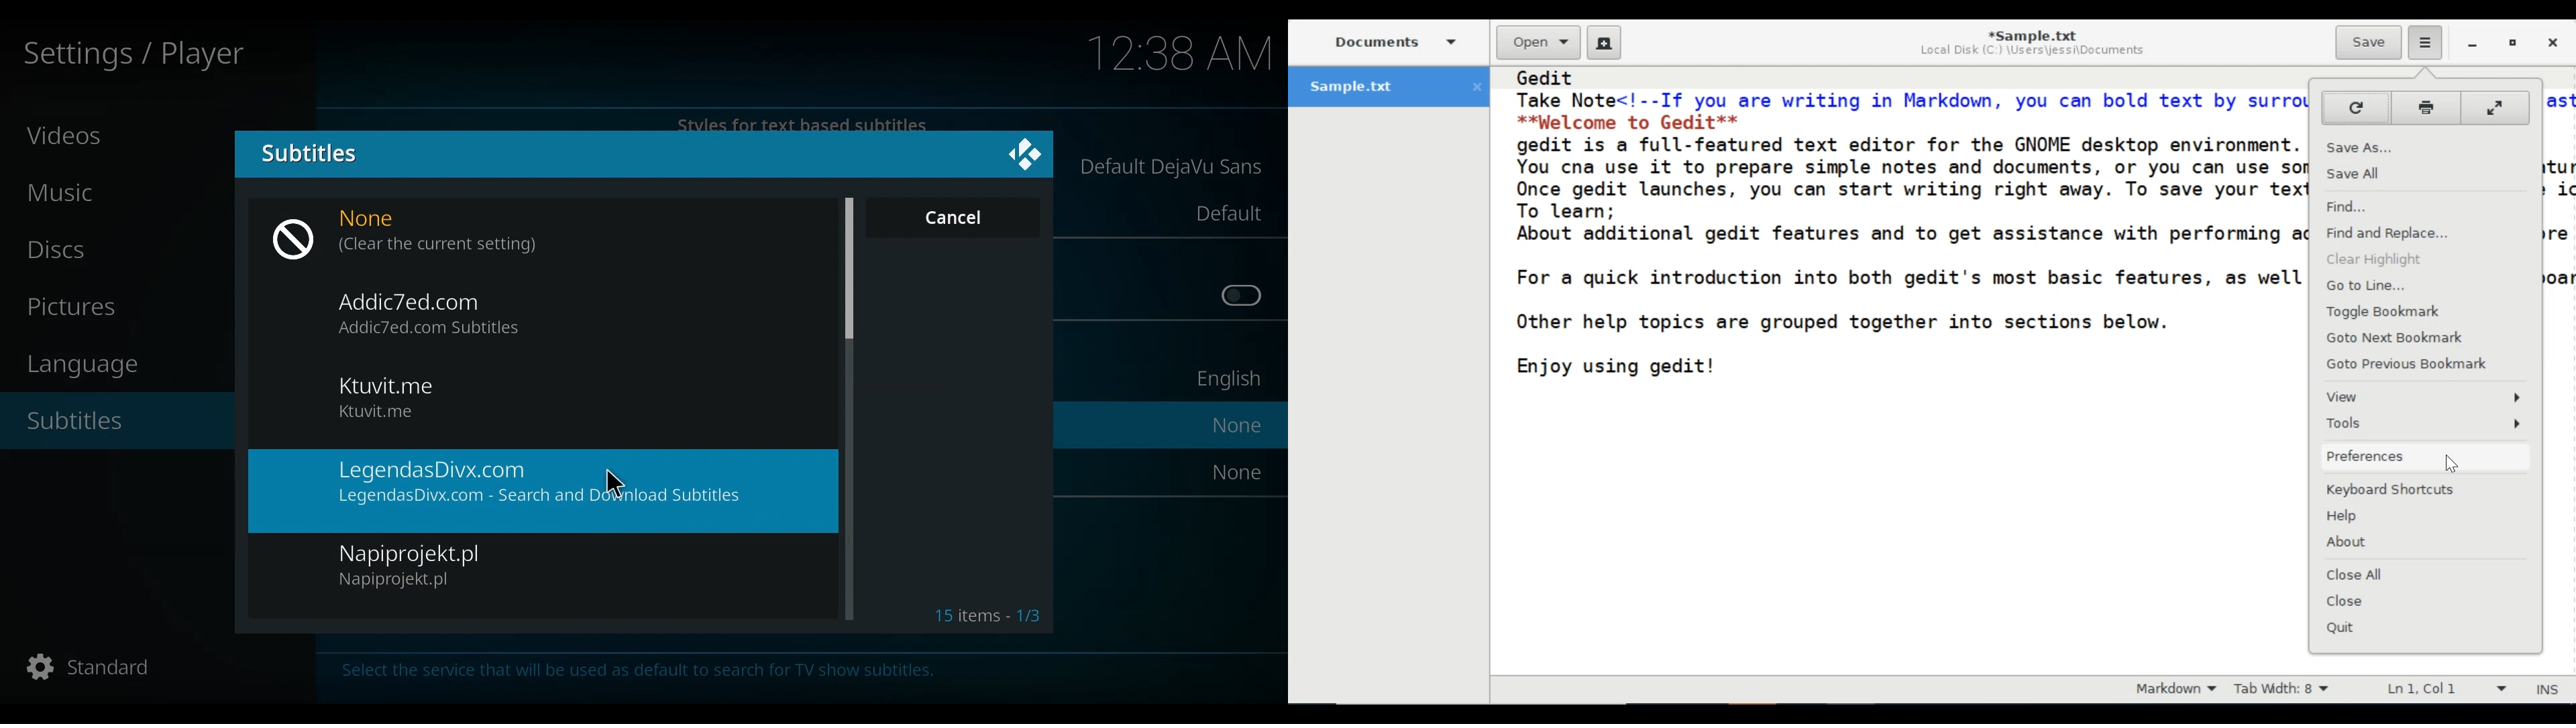 The image size is (2576, 728). Describe the element at coordinates (806, 123) in the screenshot. I see `Styles for text based subtitles` at that location.